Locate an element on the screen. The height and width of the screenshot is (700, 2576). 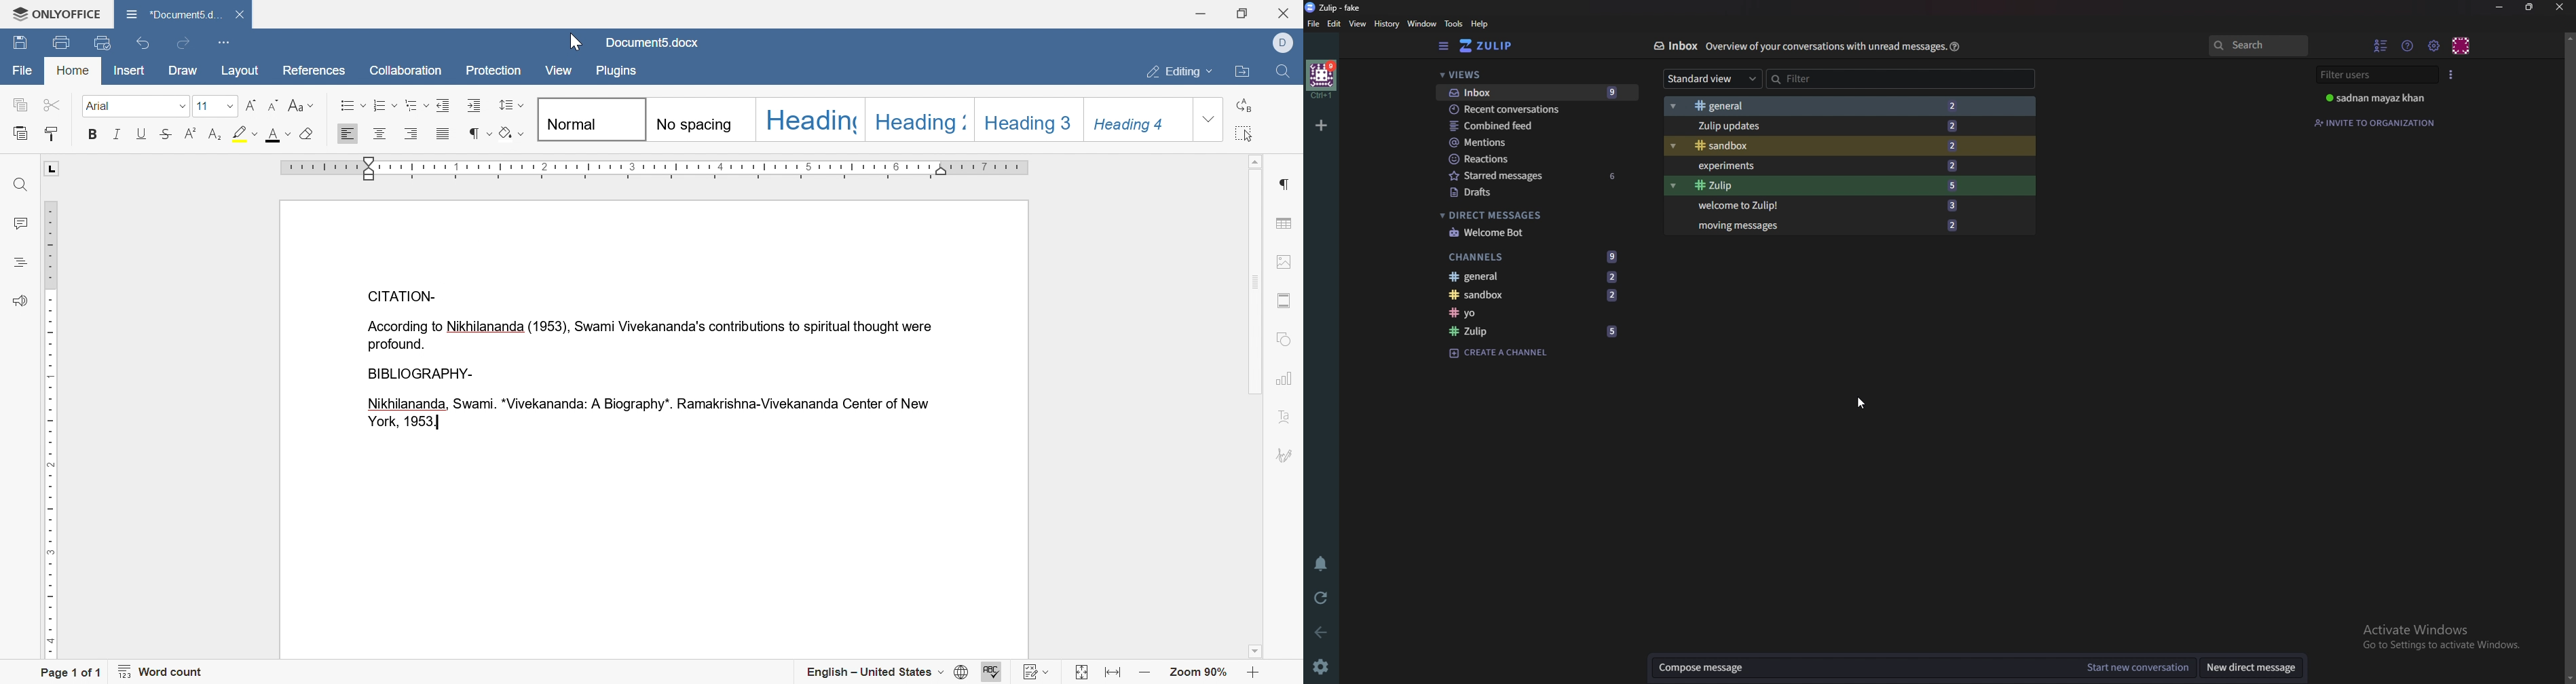
paragraph settings is located at coordinates (1284, 187).